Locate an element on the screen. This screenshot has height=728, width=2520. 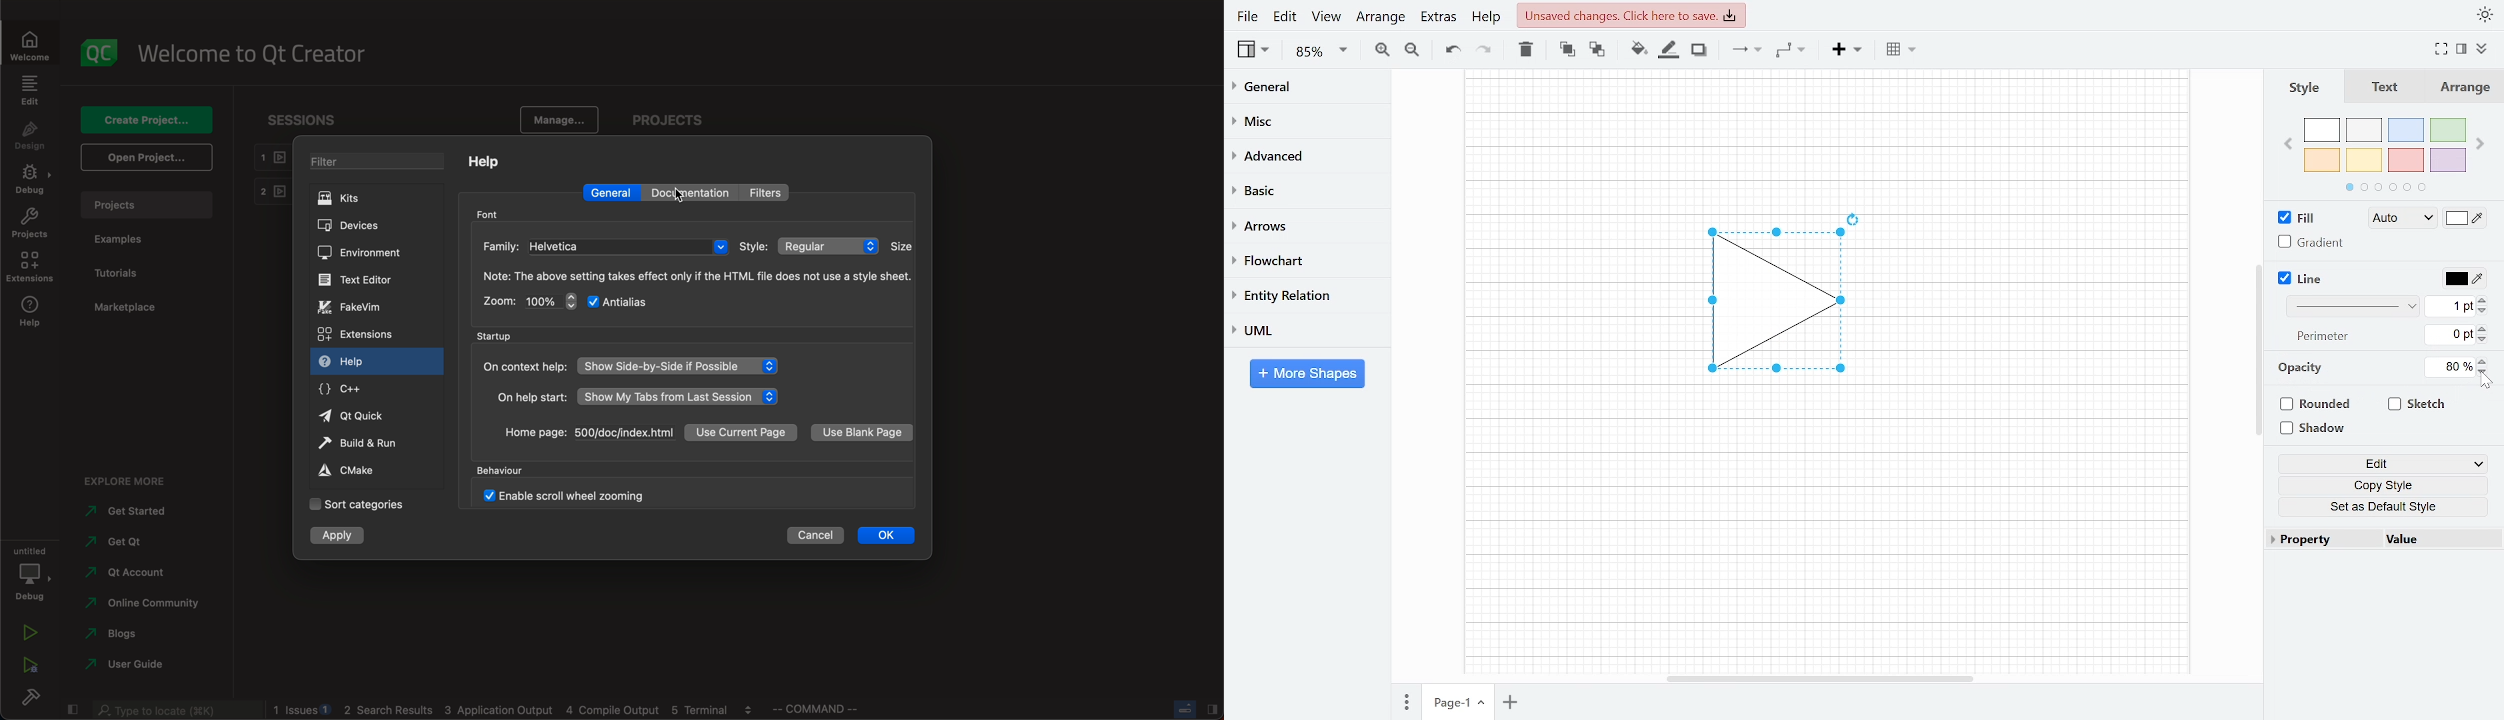
To front is located at coordinates (1567, 49).